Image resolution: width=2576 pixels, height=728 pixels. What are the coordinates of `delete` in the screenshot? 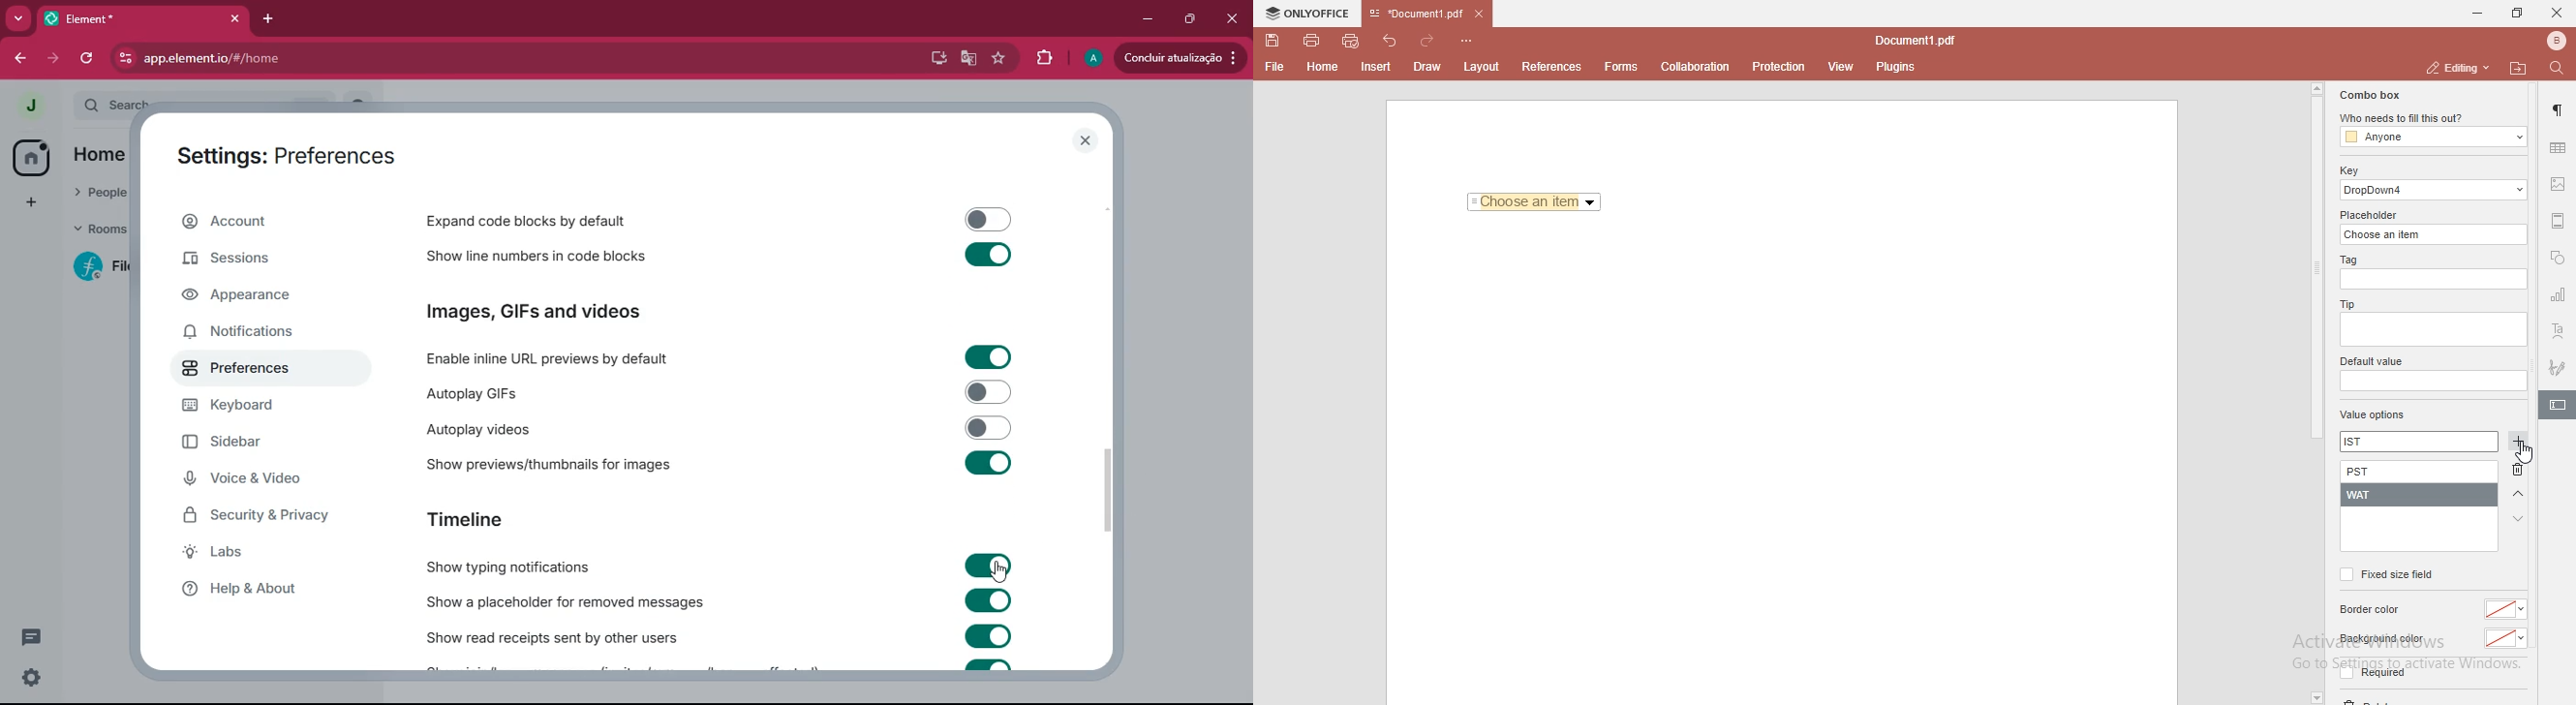 It's located at (2522, 473).